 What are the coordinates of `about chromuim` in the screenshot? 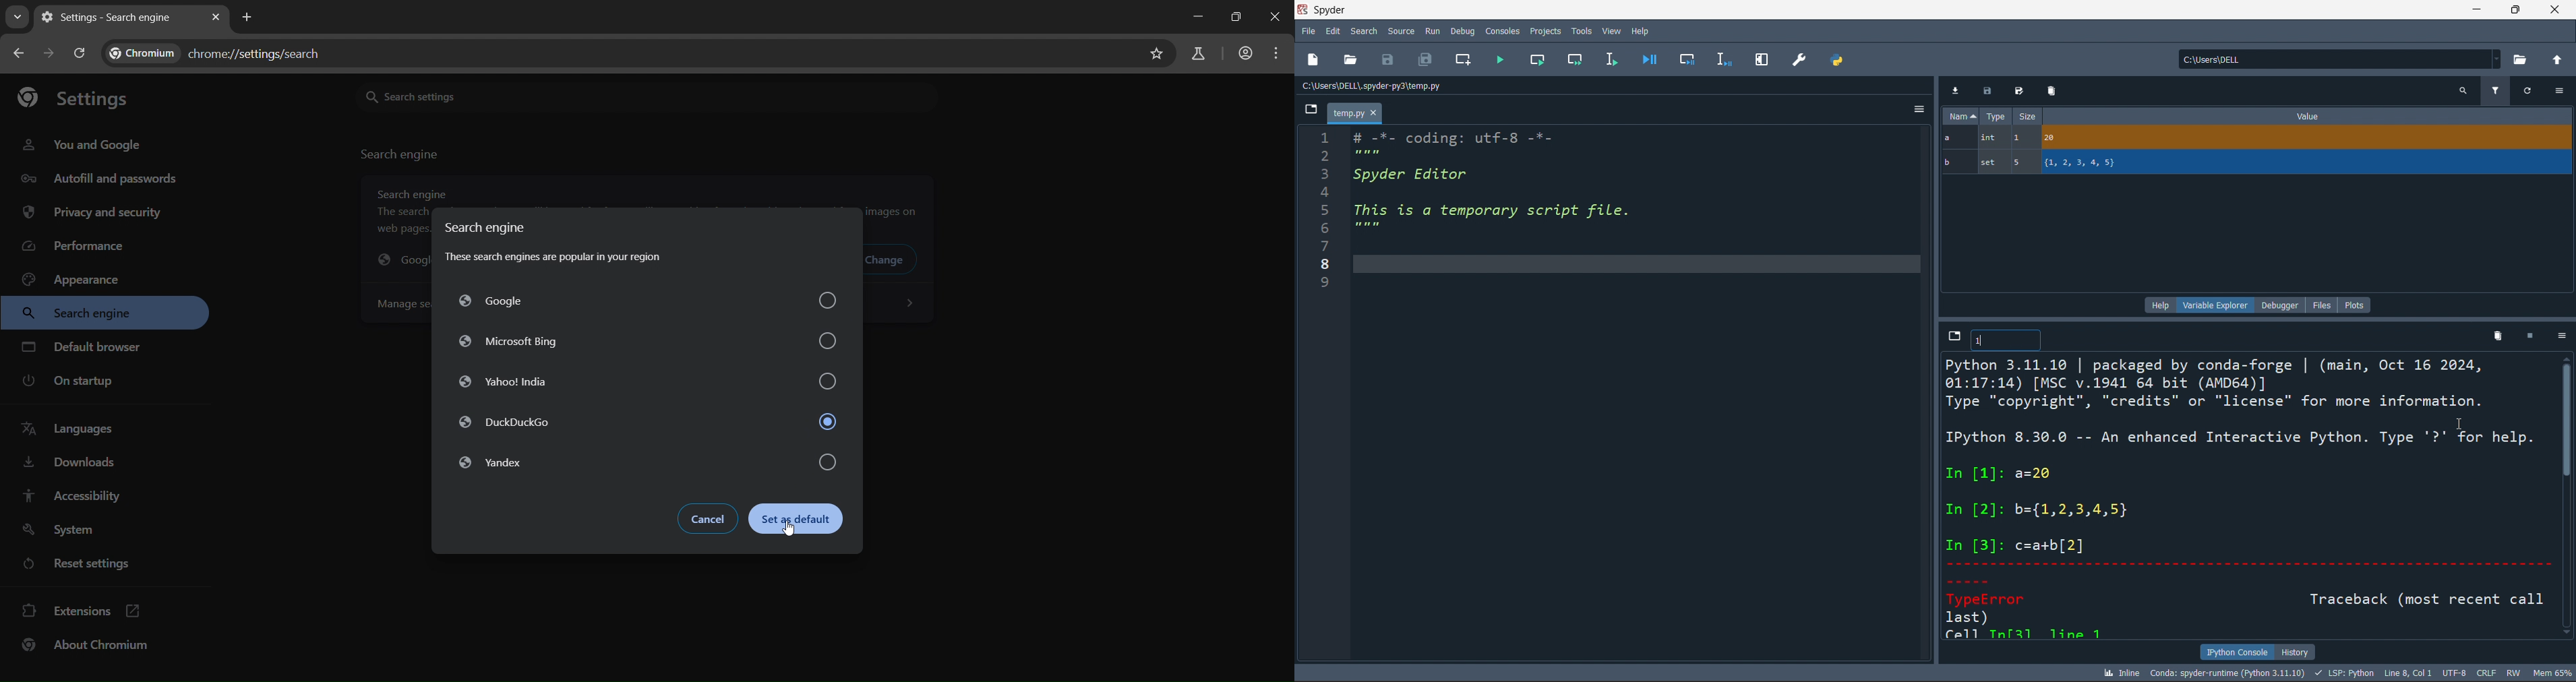 It's located at (89, 648).